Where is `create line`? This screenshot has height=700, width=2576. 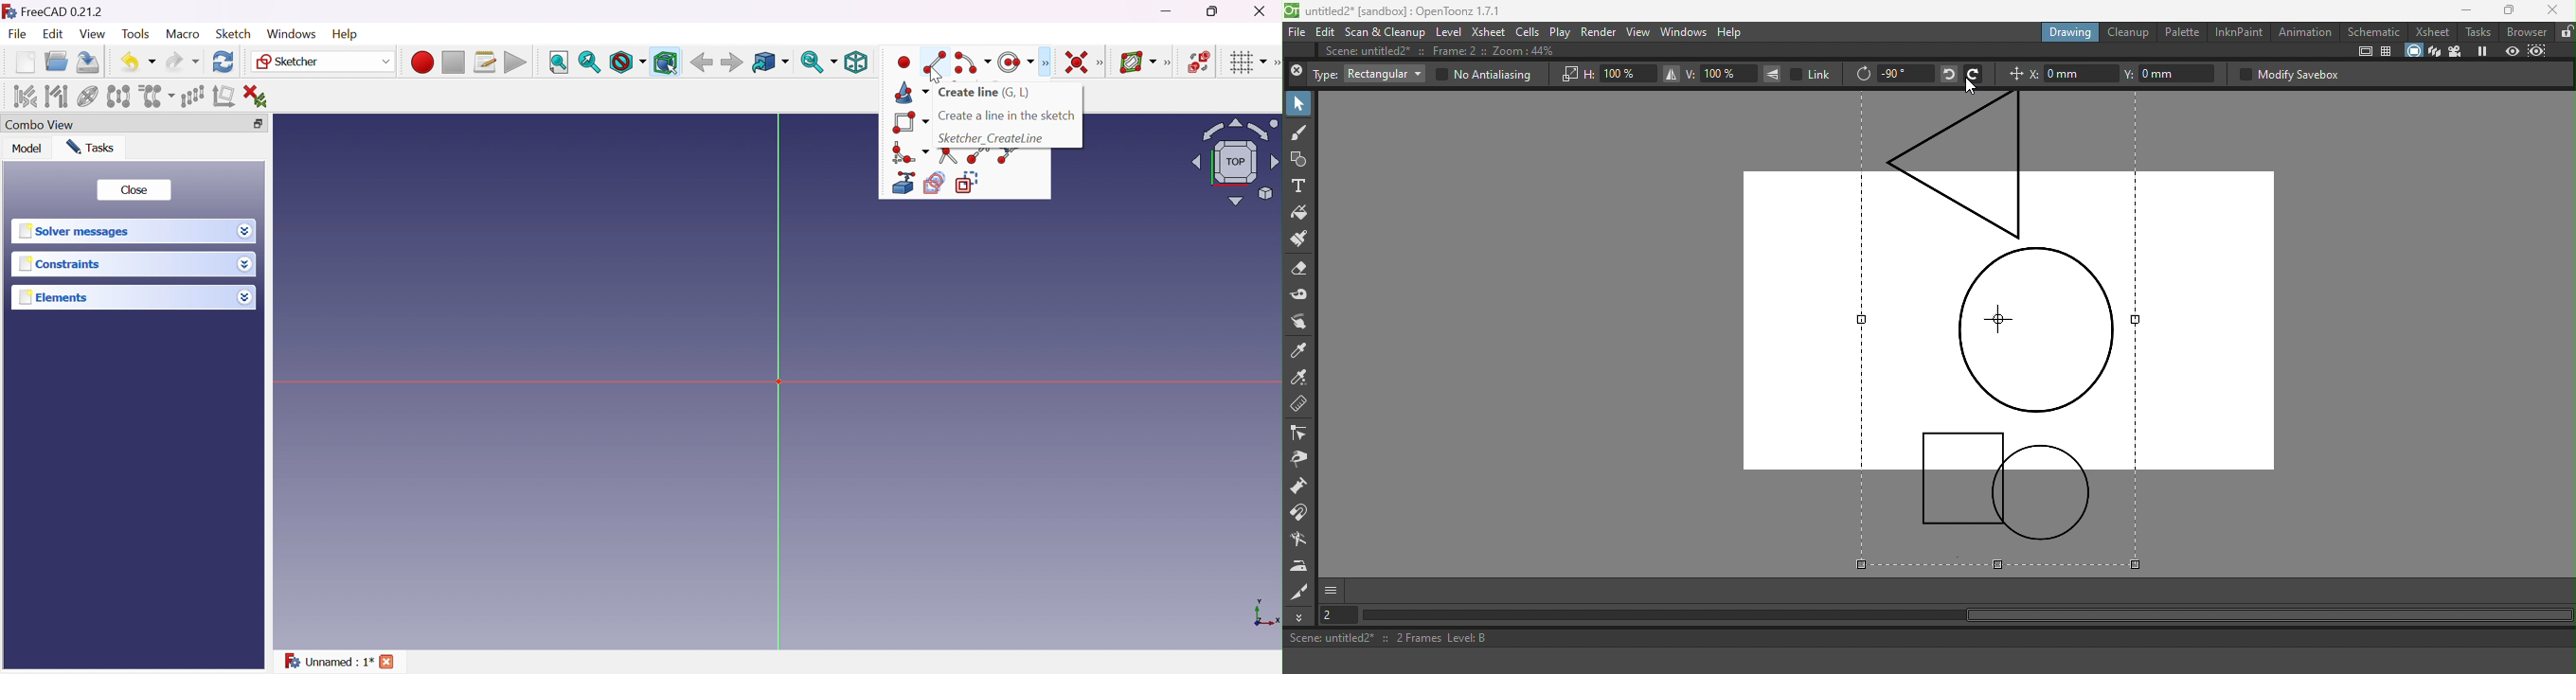
create line is located at coordinates (935, 58).